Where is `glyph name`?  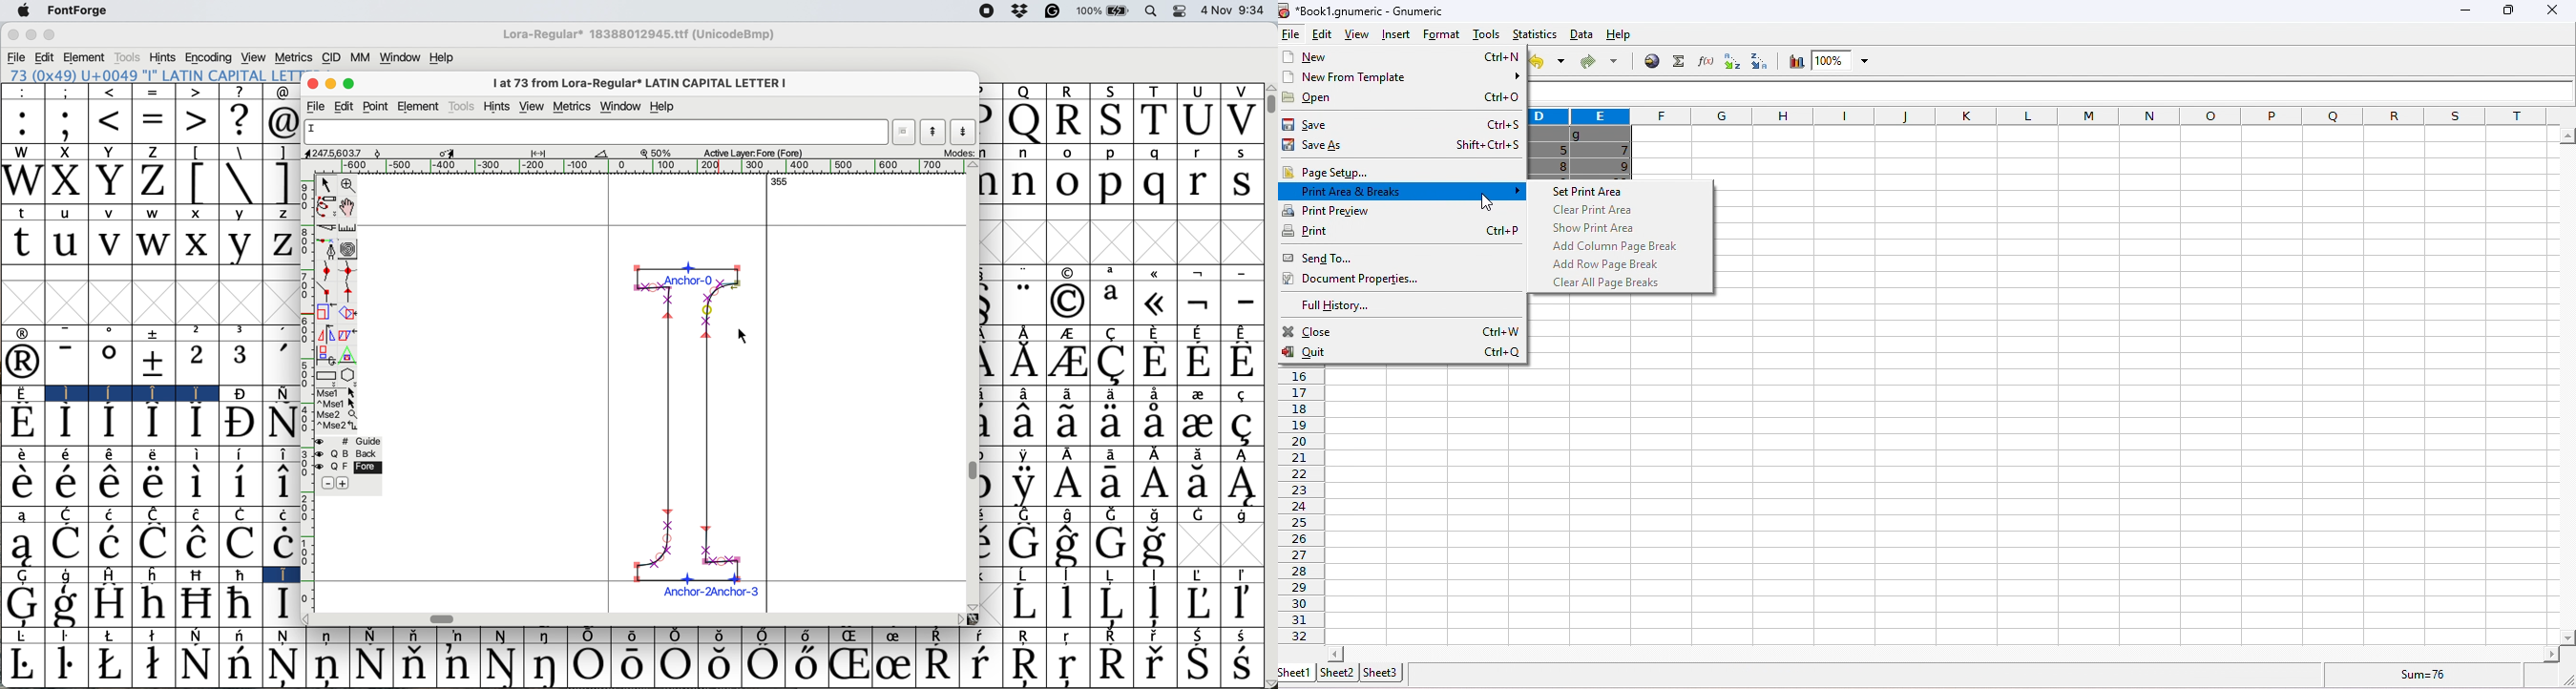
glyph name is located at coordinates (595, 132).